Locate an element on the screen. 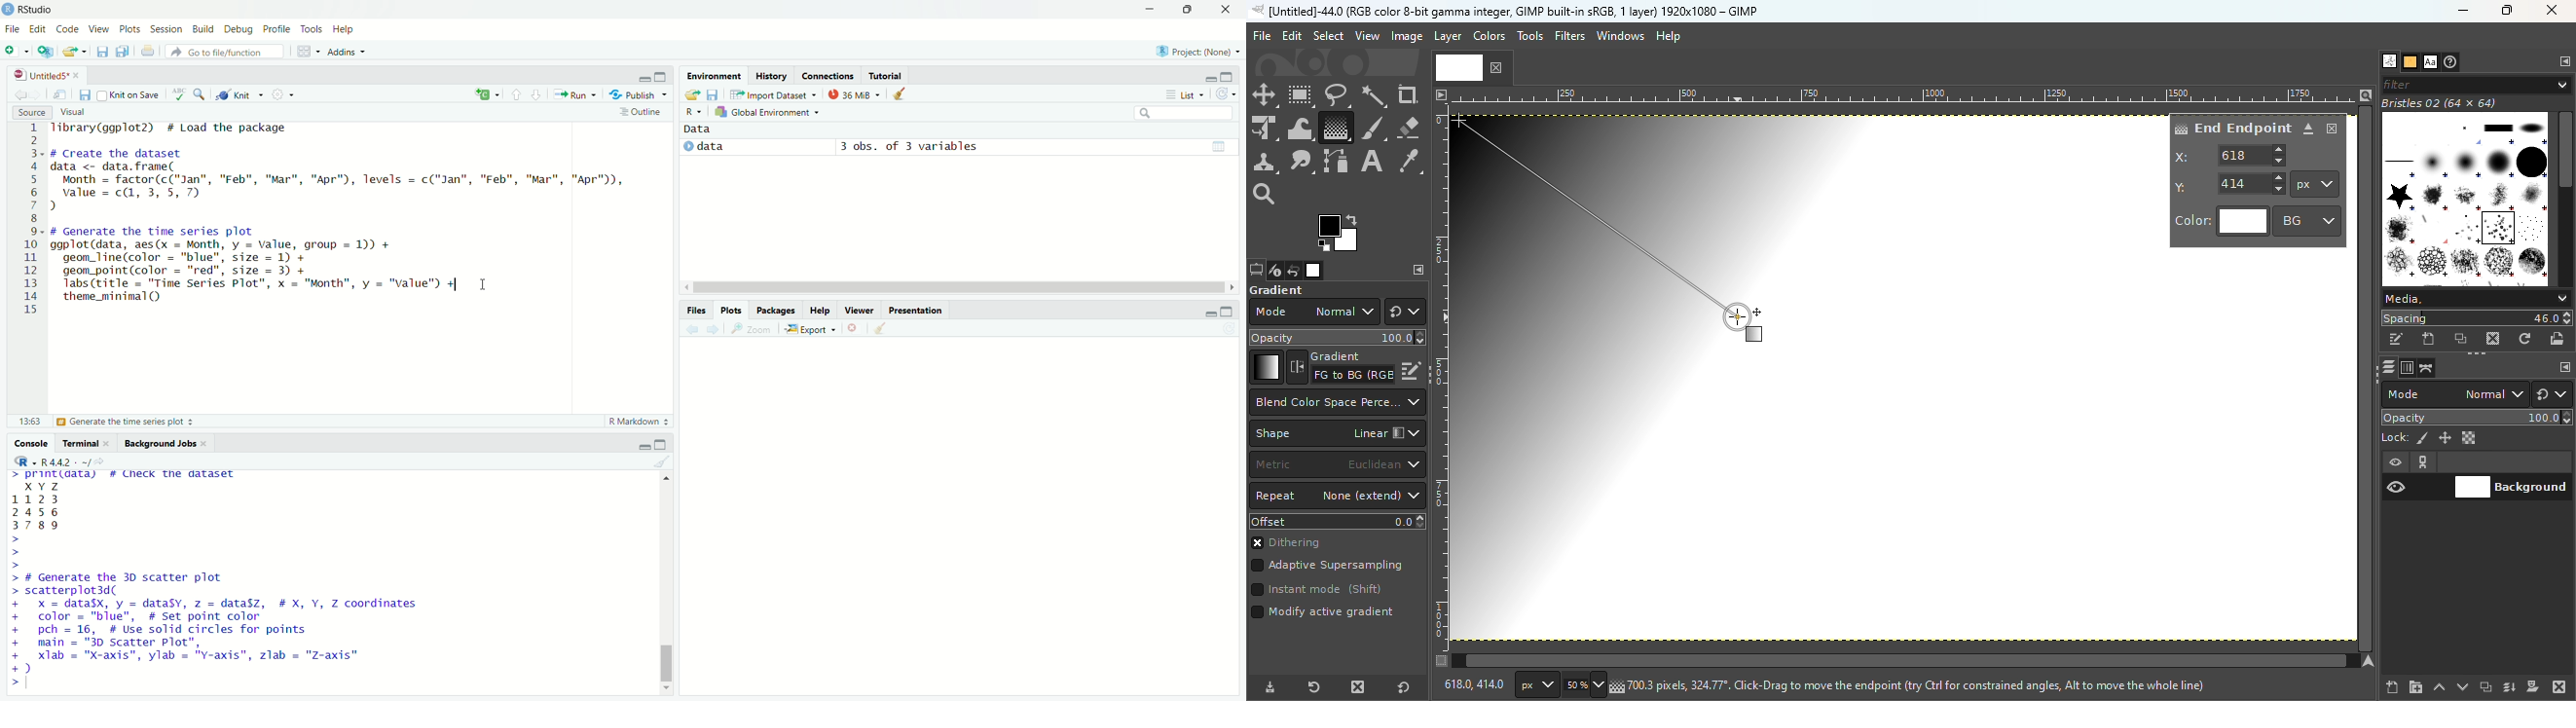 This screenshot has height=728, width=2576. untitled5 is located at coordinates (34, 73).